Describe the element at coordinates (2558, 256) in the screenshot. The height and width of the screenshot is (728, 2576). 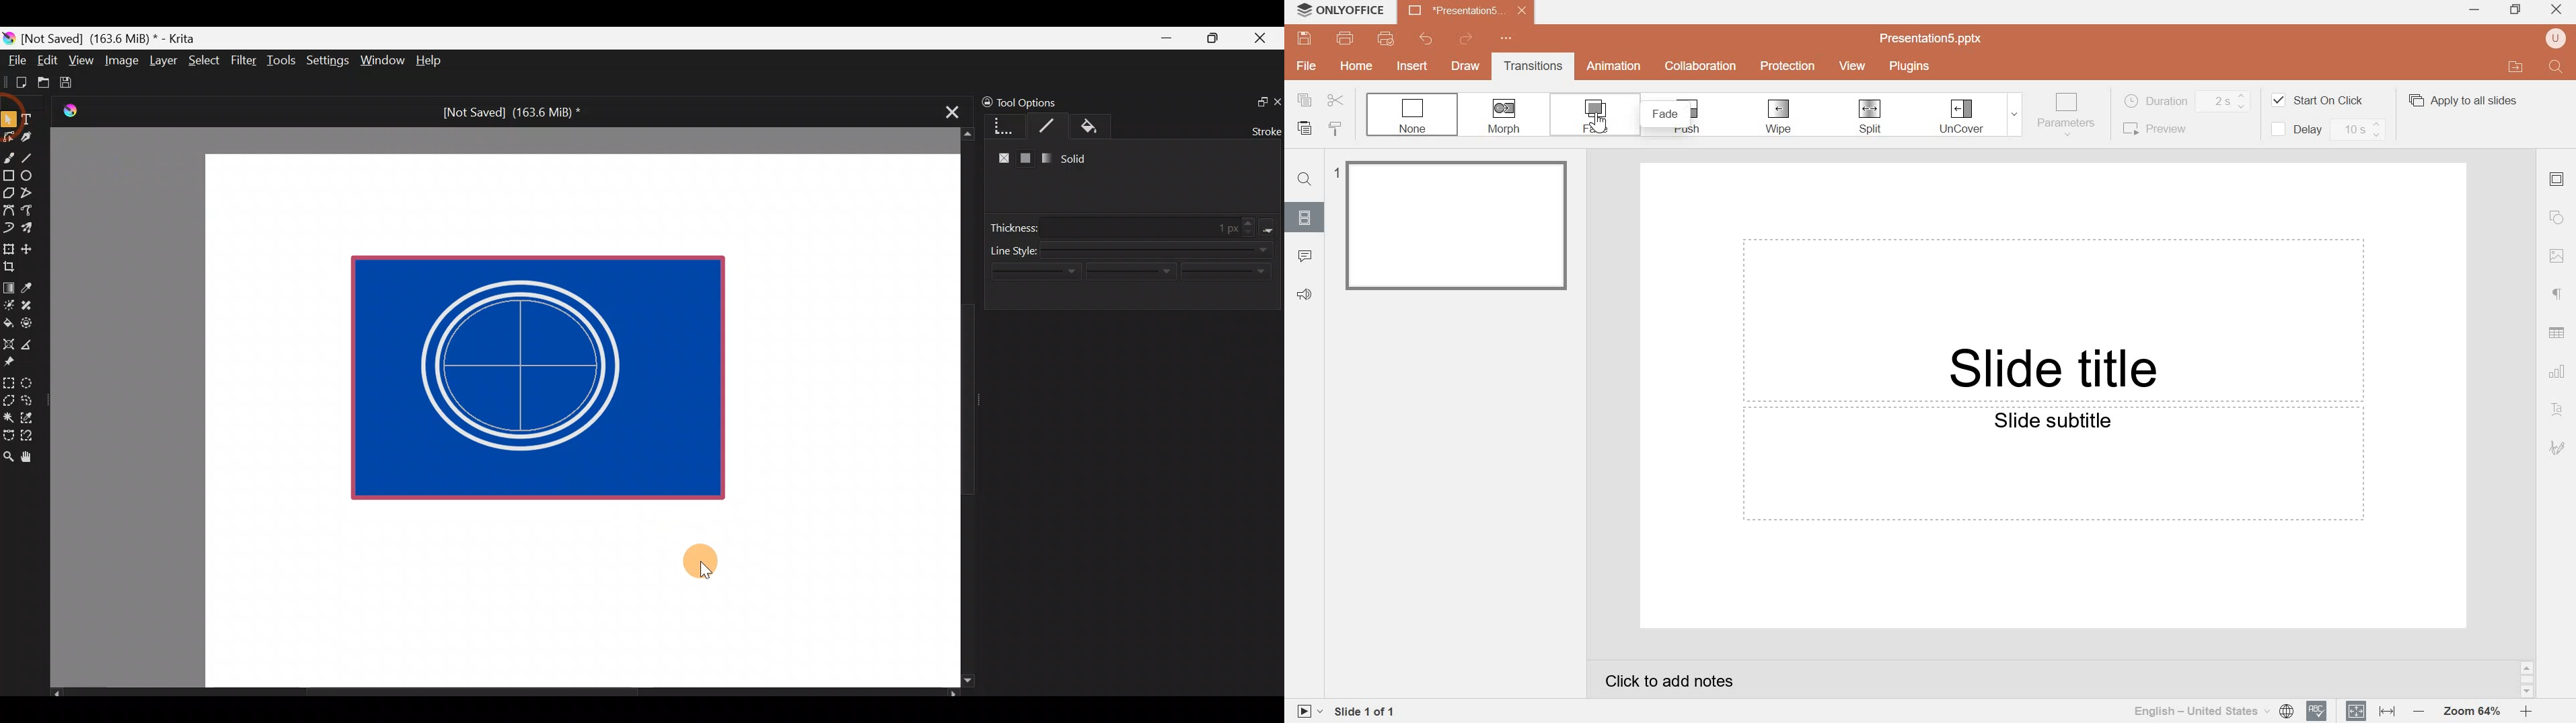
I see `Image` at that location.